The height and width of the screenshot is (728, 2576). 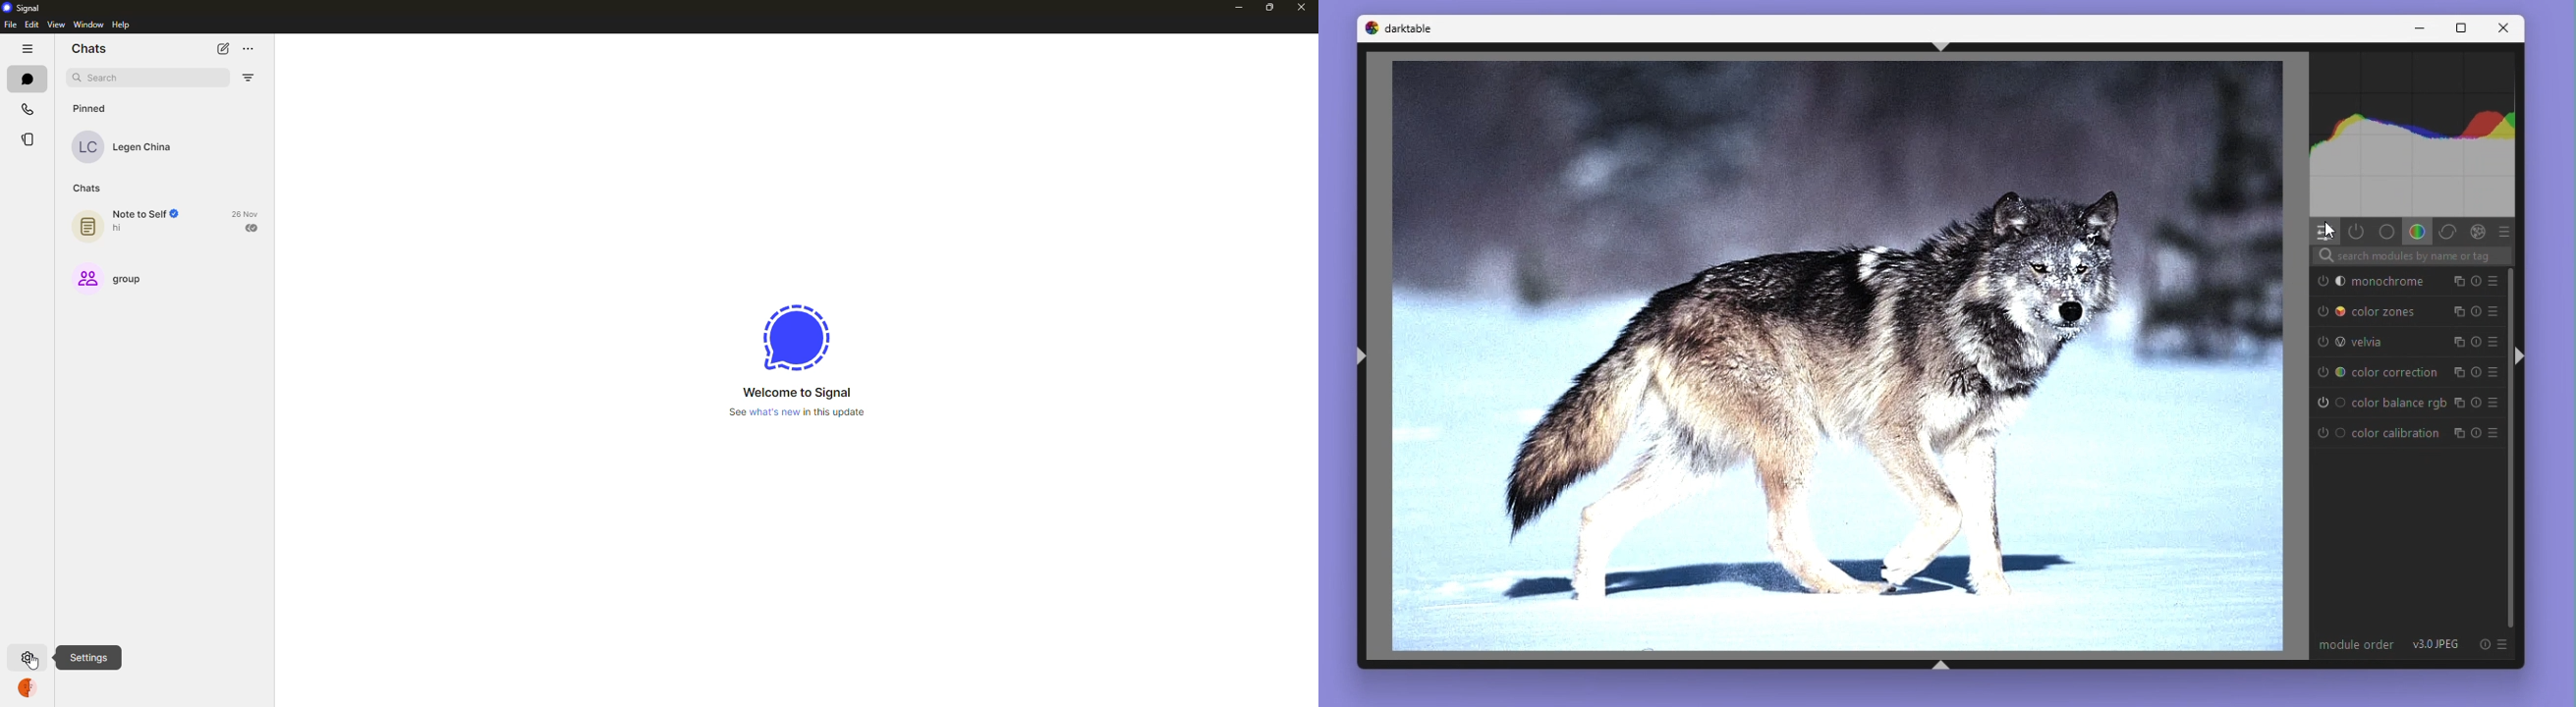 What do you see at coordinates (2503, 231) in the screenshot?
I see `presets` at bounding box center [2503, 231].